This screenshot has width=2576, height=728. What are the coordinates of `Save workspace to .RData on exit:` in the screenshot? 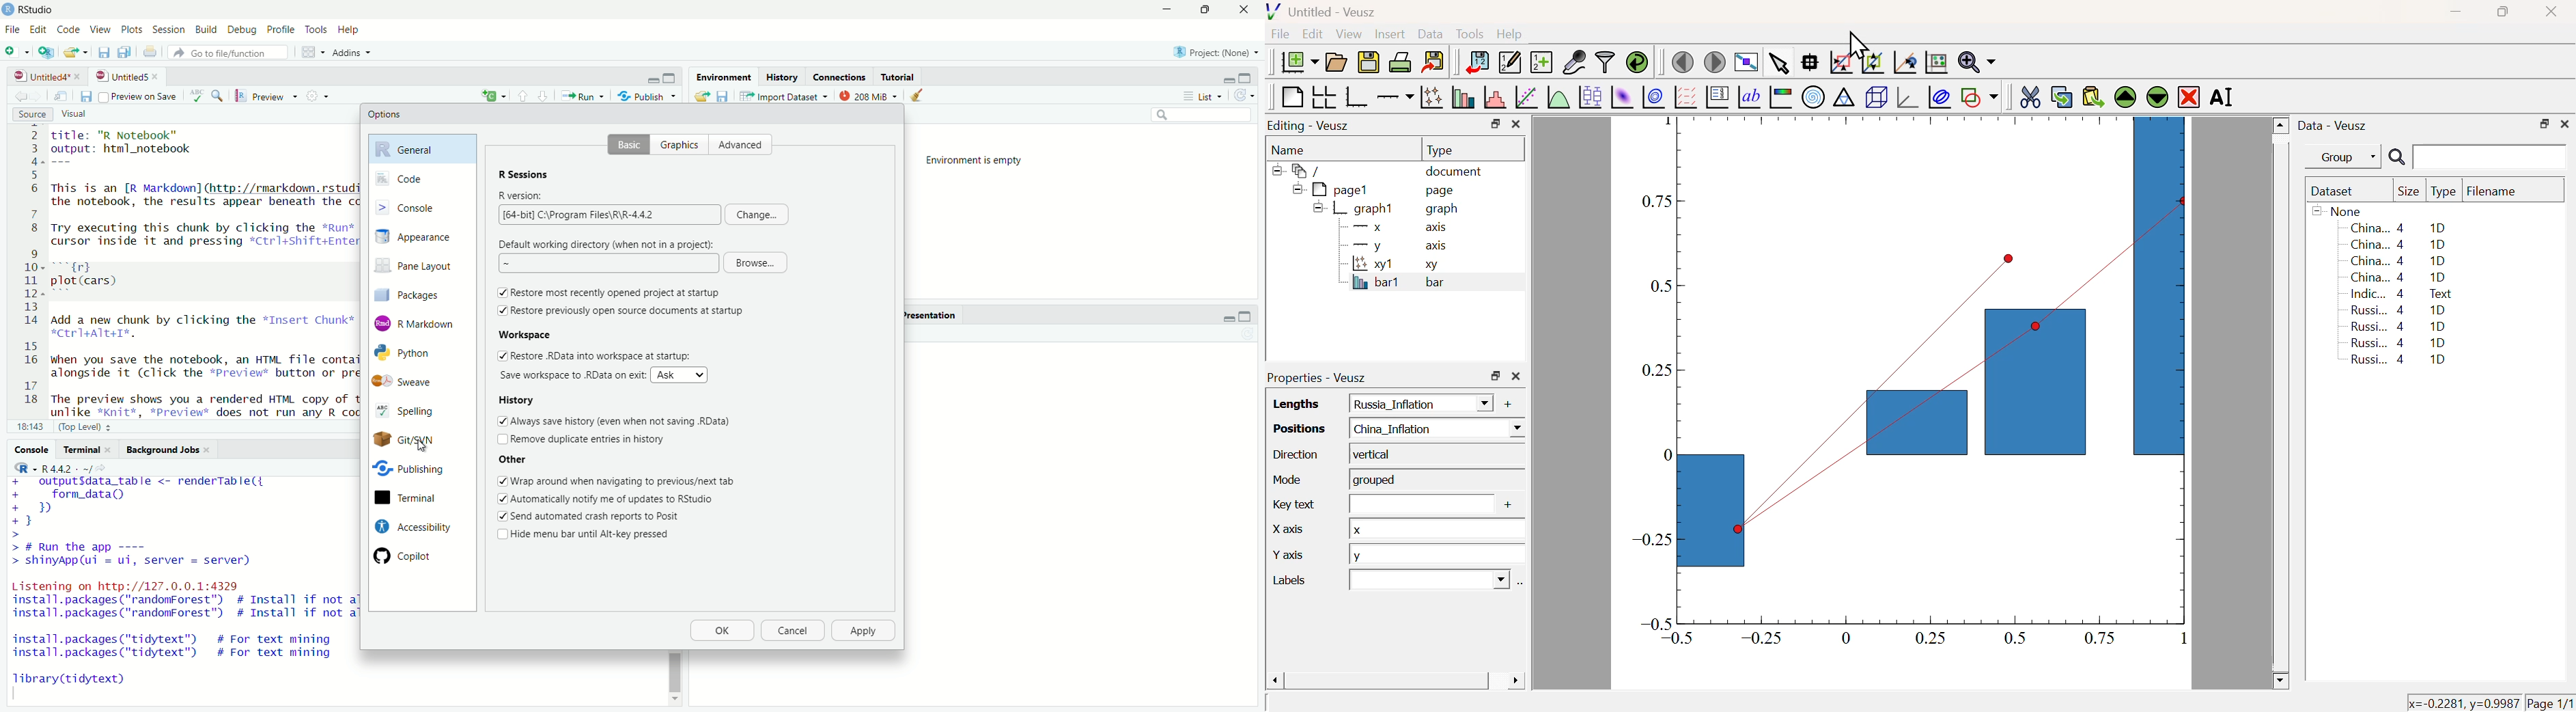 It's located at (571, 374).